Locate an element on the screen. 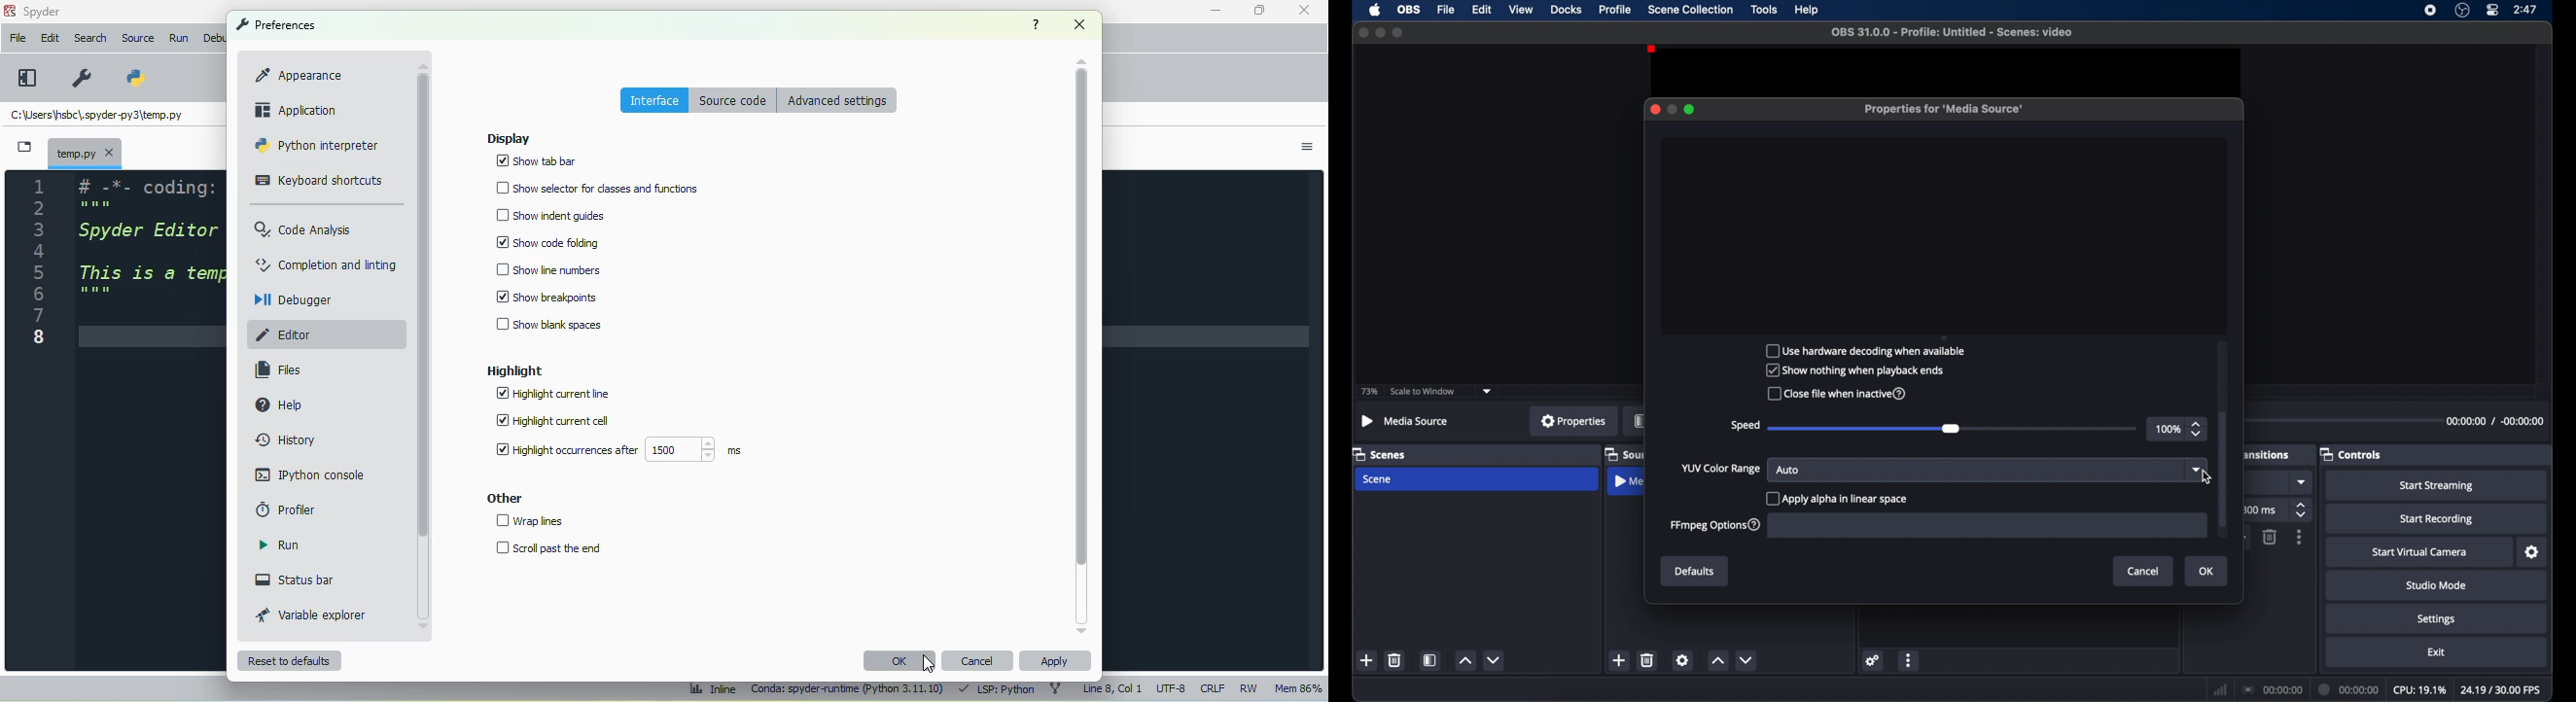 Image resolution: width=2576 pixels, height=728 pixels. decrement button is located at coordinates (1746, 660).